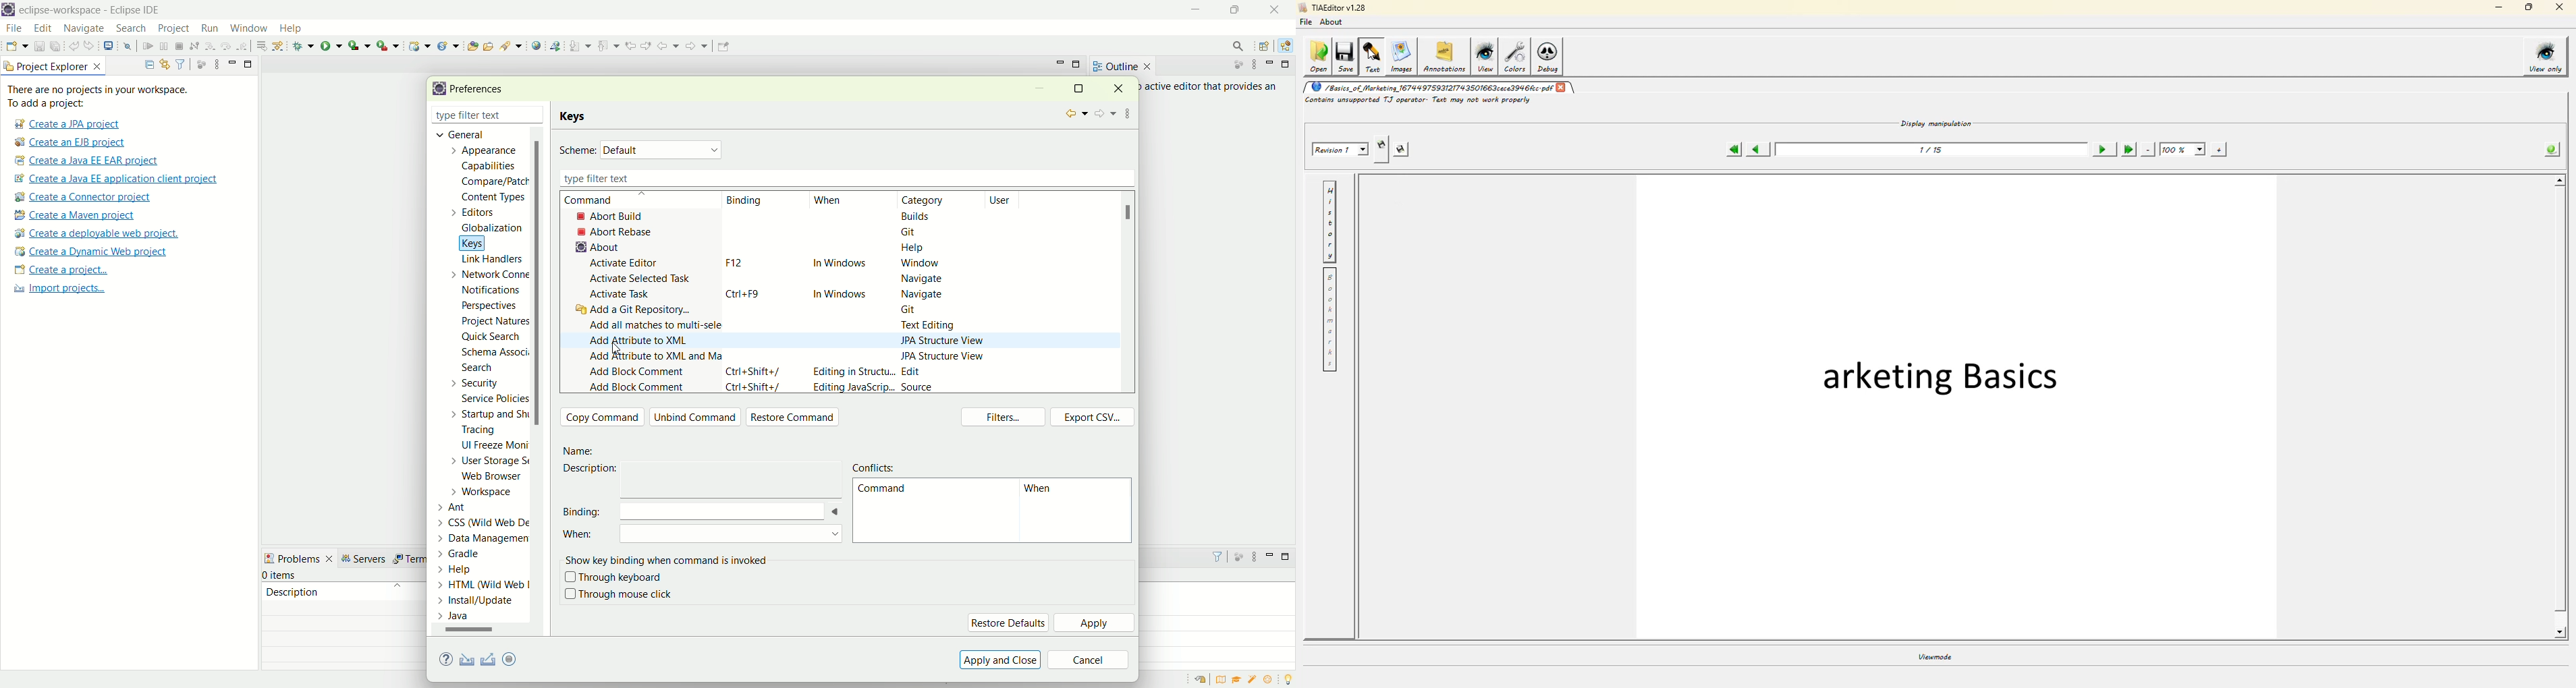  I want to click on preferences, so click(481, 90).